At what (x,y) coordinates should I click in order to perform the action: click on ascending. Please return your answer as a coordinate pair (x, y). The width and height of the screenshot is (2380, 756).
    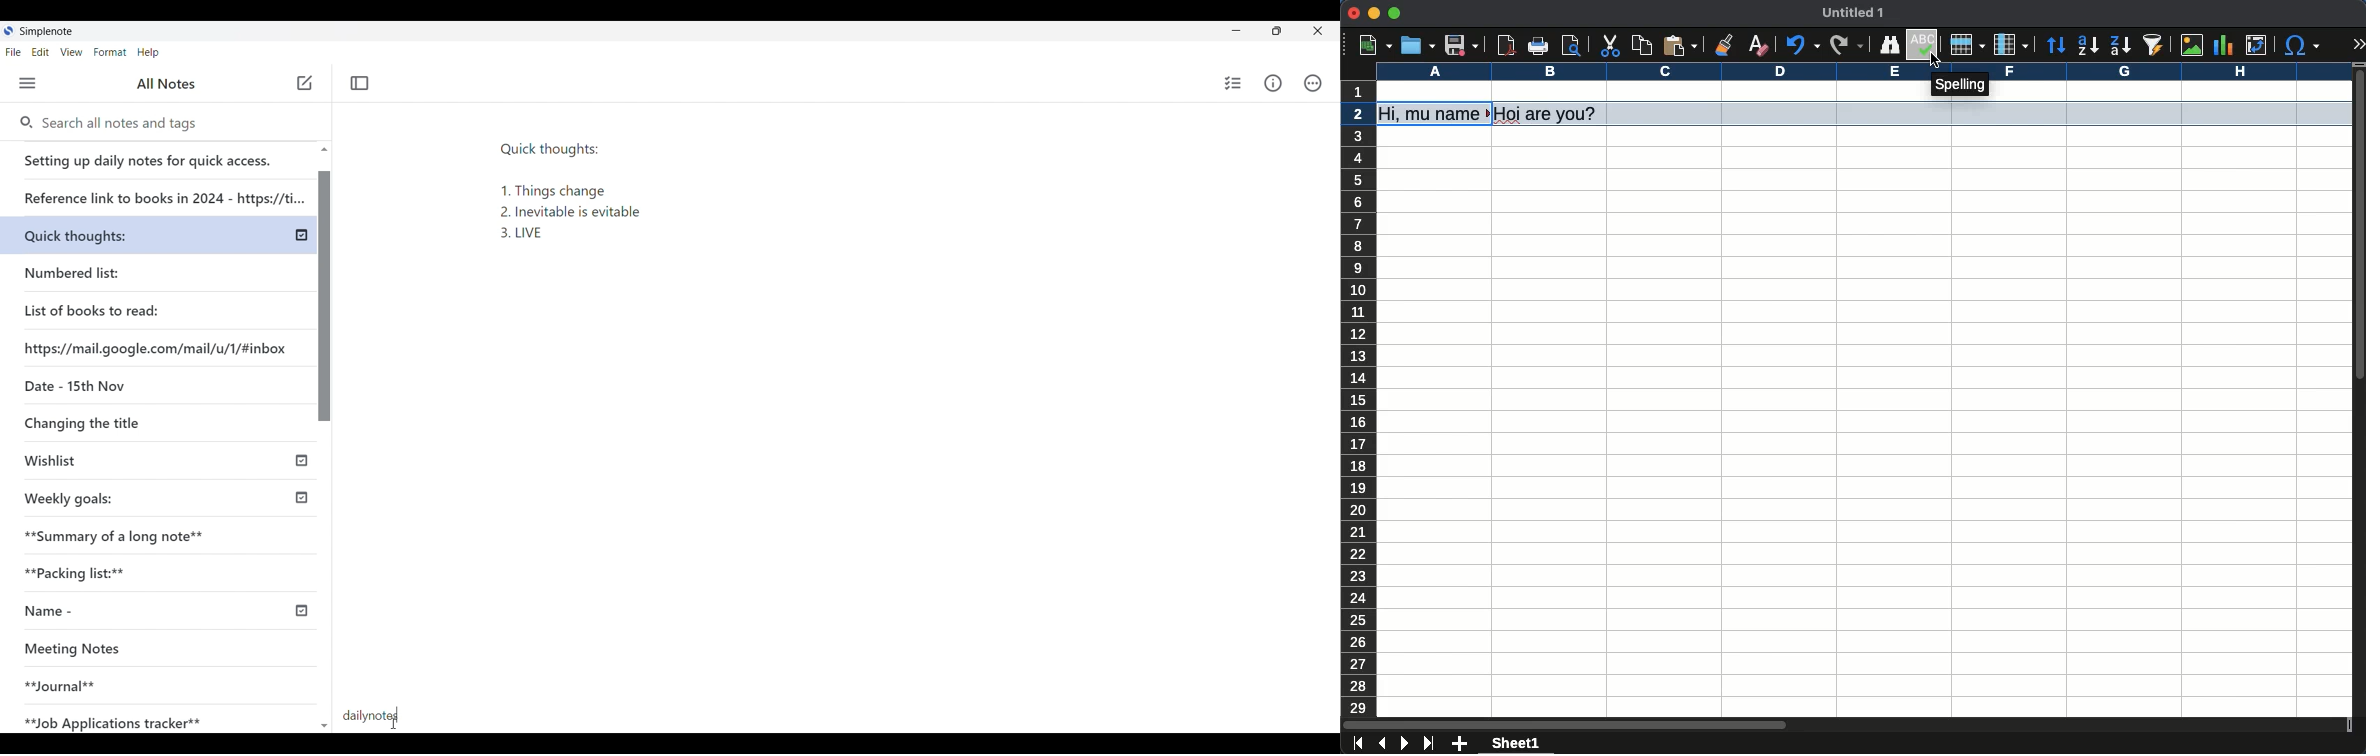
    Looking at the image, I should click on (2088, 45).